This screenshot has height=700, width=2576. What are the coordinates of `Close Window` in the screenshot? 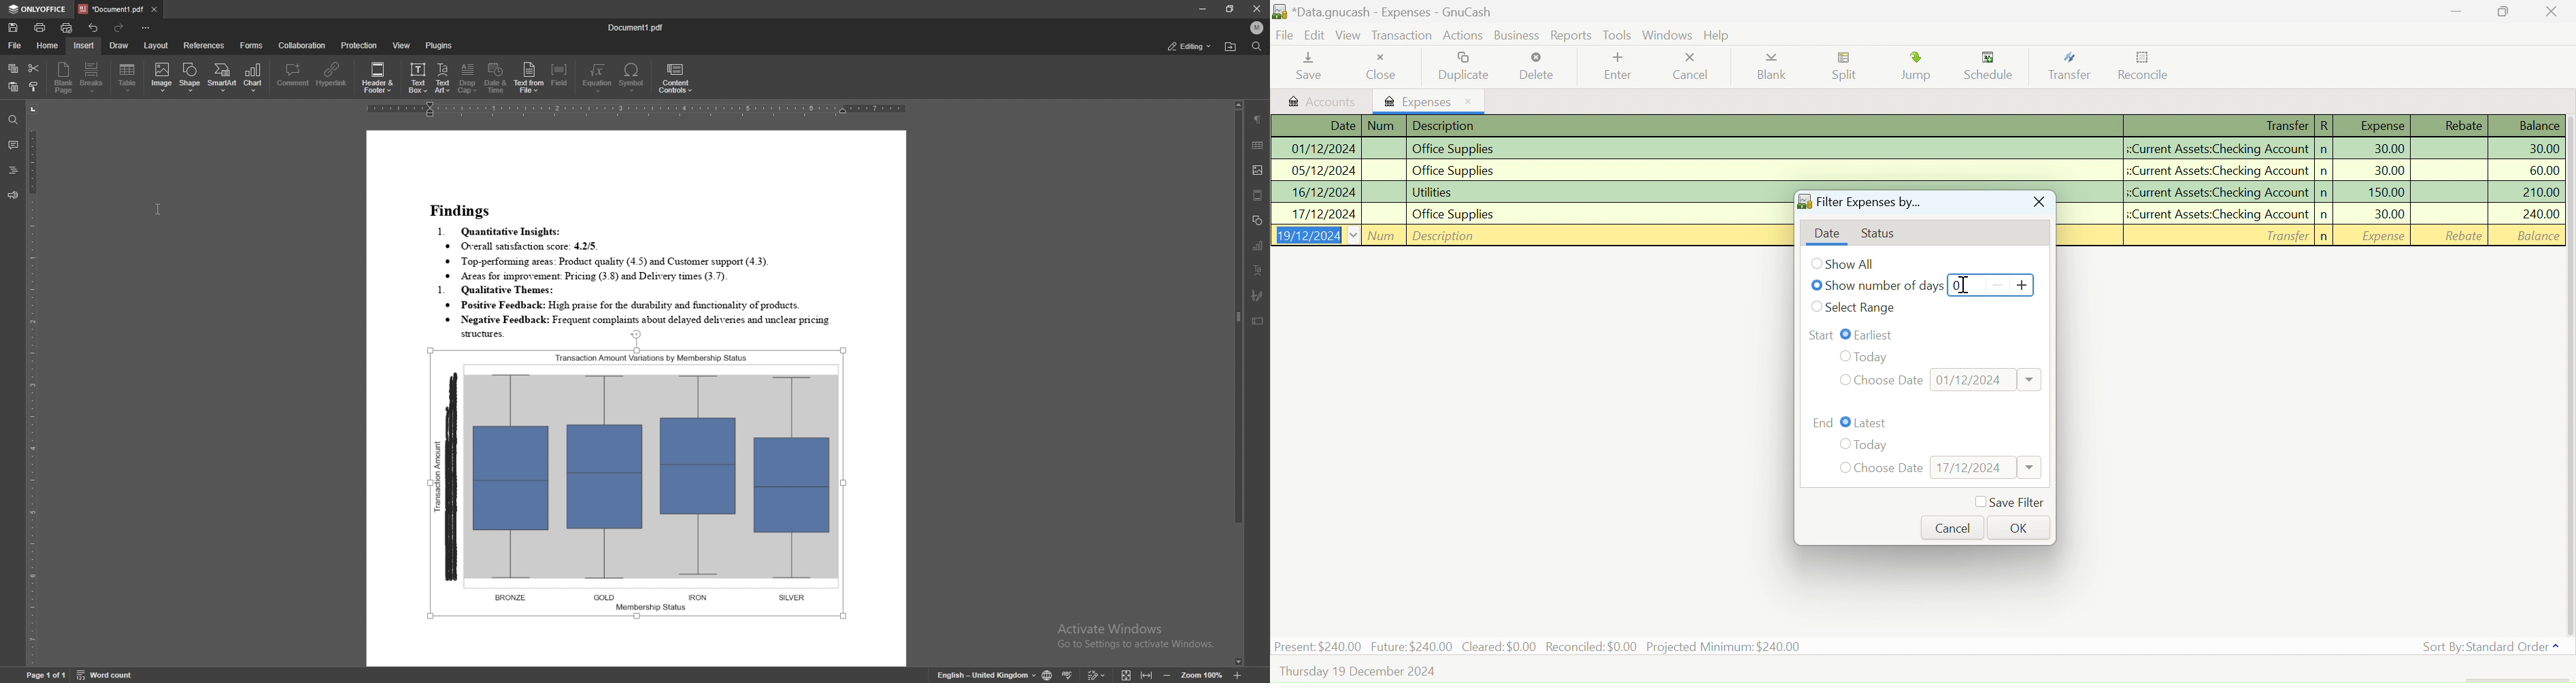 It's located at (2552, 11).